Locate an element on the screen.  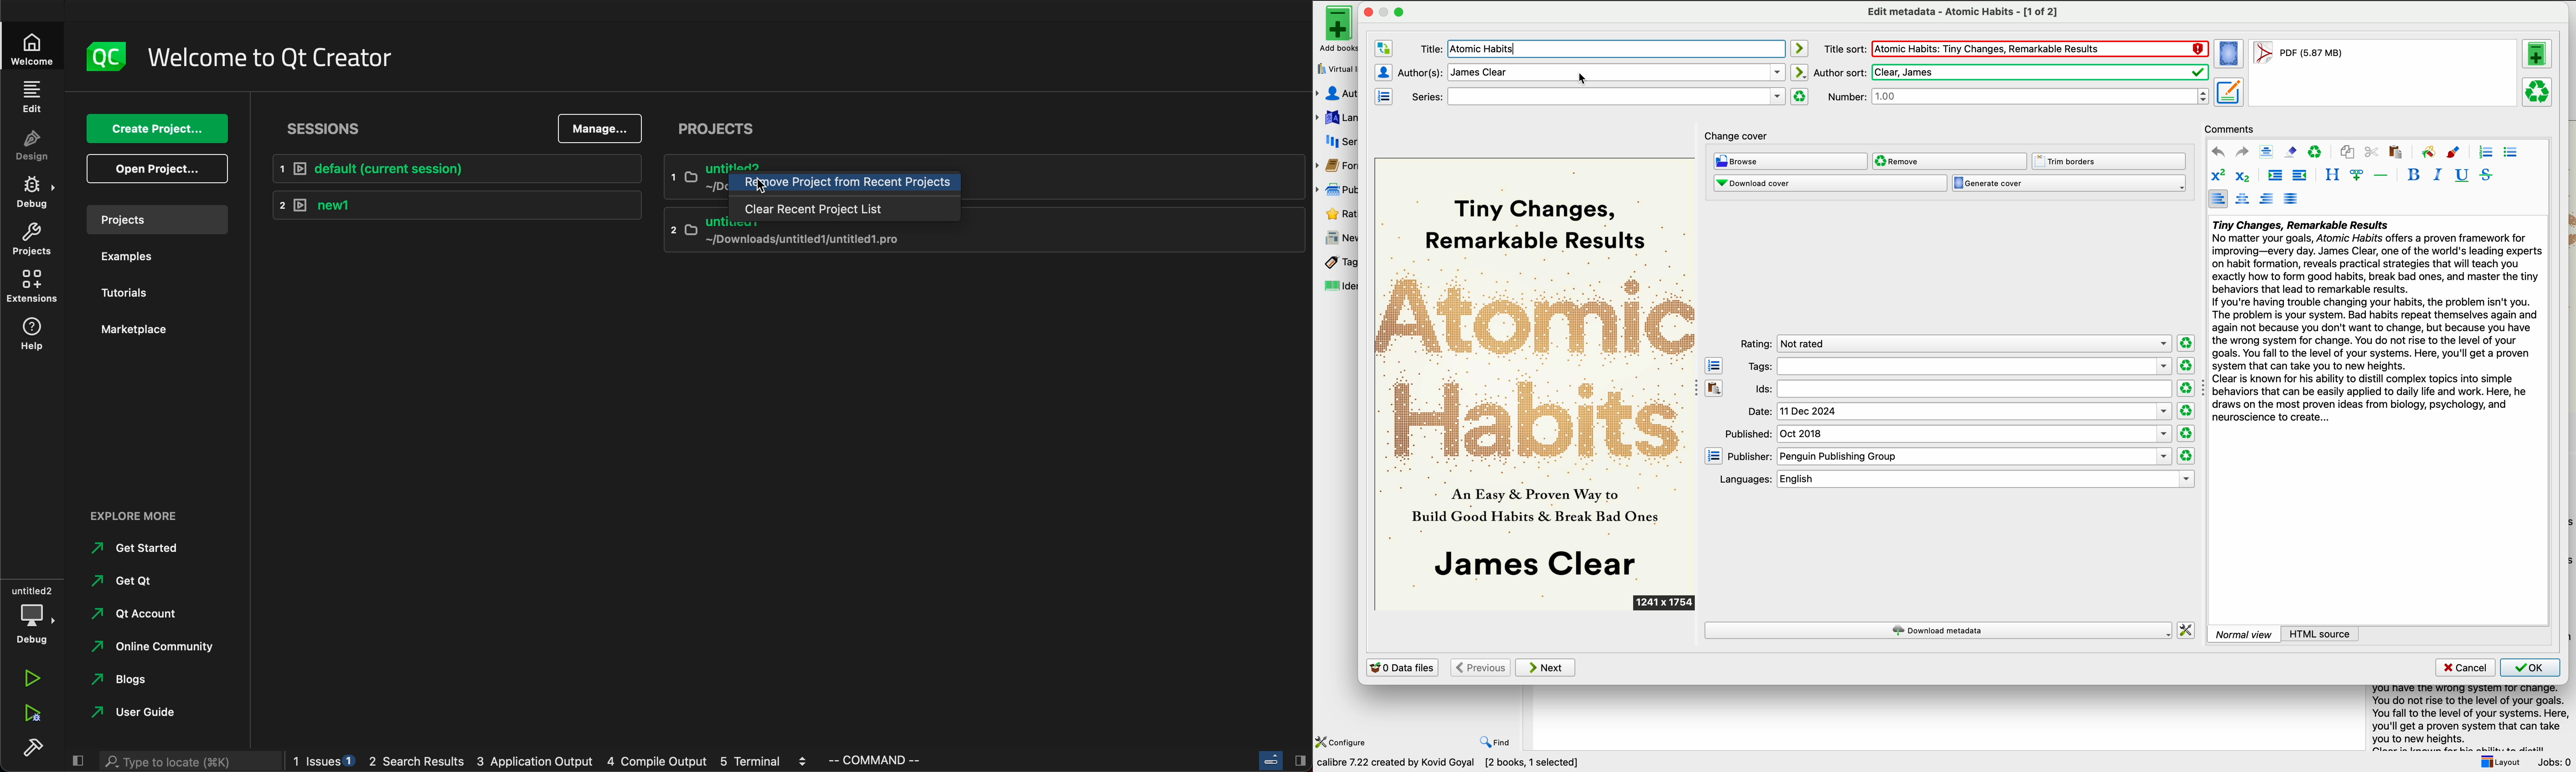
open the manage publisher editor is located at coordinates (1714, 456).